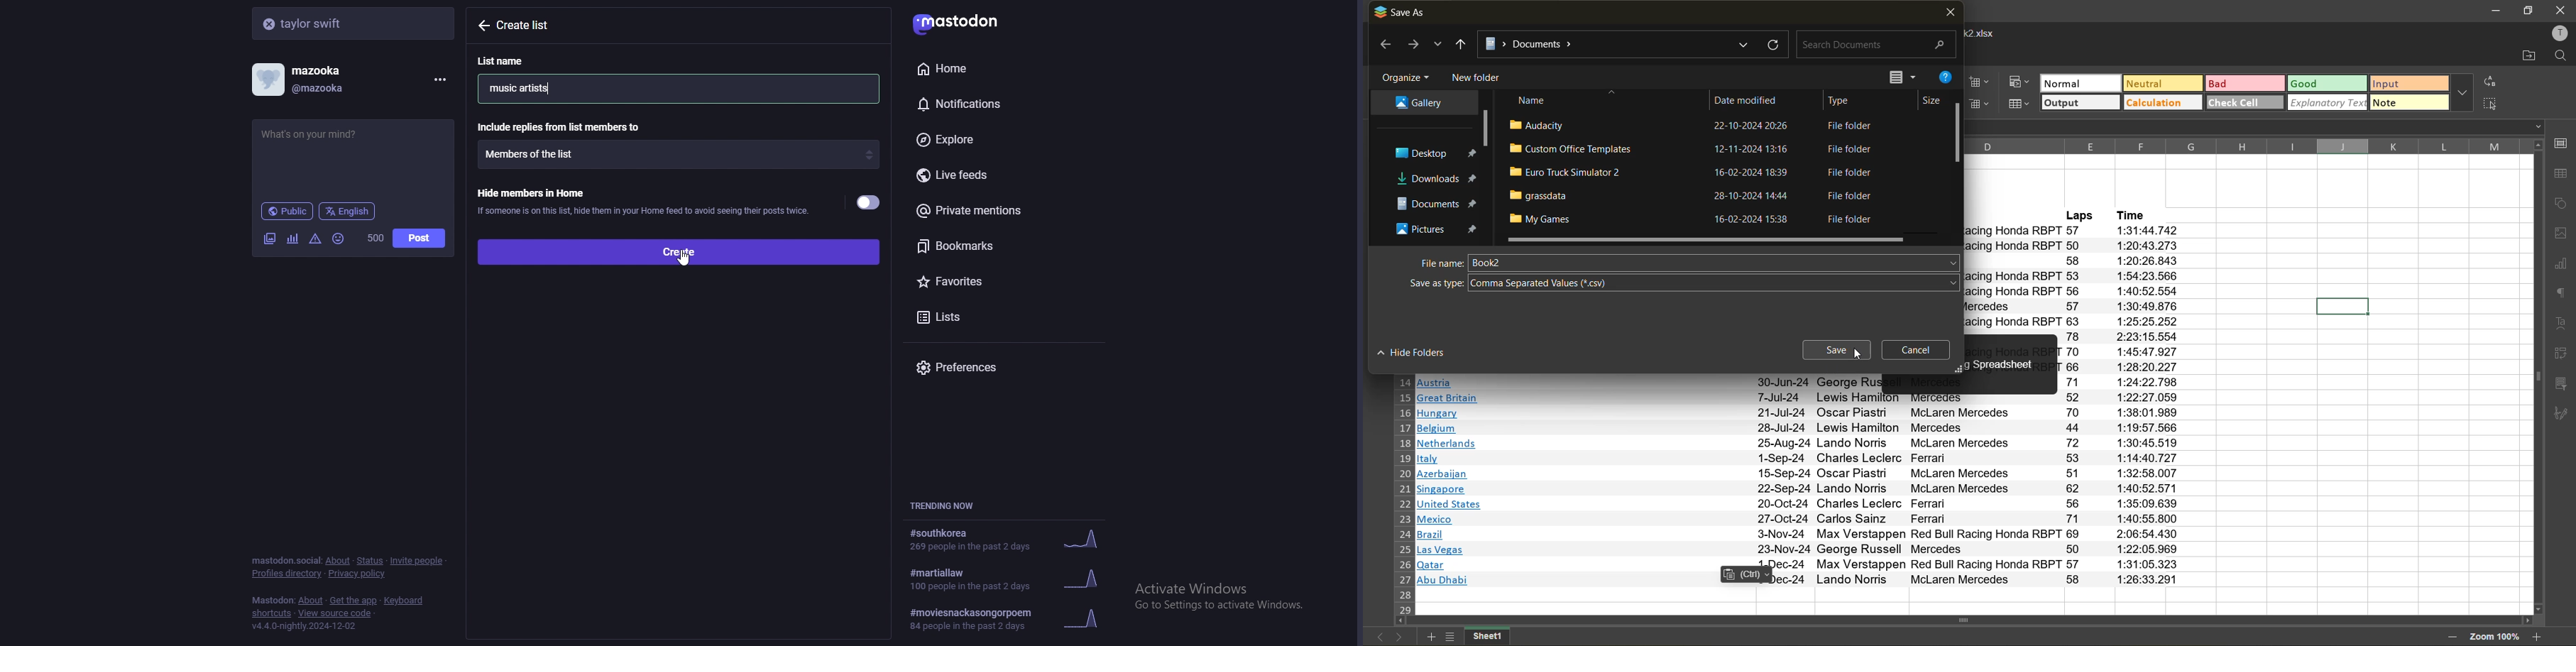  Describe the element at coordinates (2561, 265) in the screenshot. I see `charts` at that location.